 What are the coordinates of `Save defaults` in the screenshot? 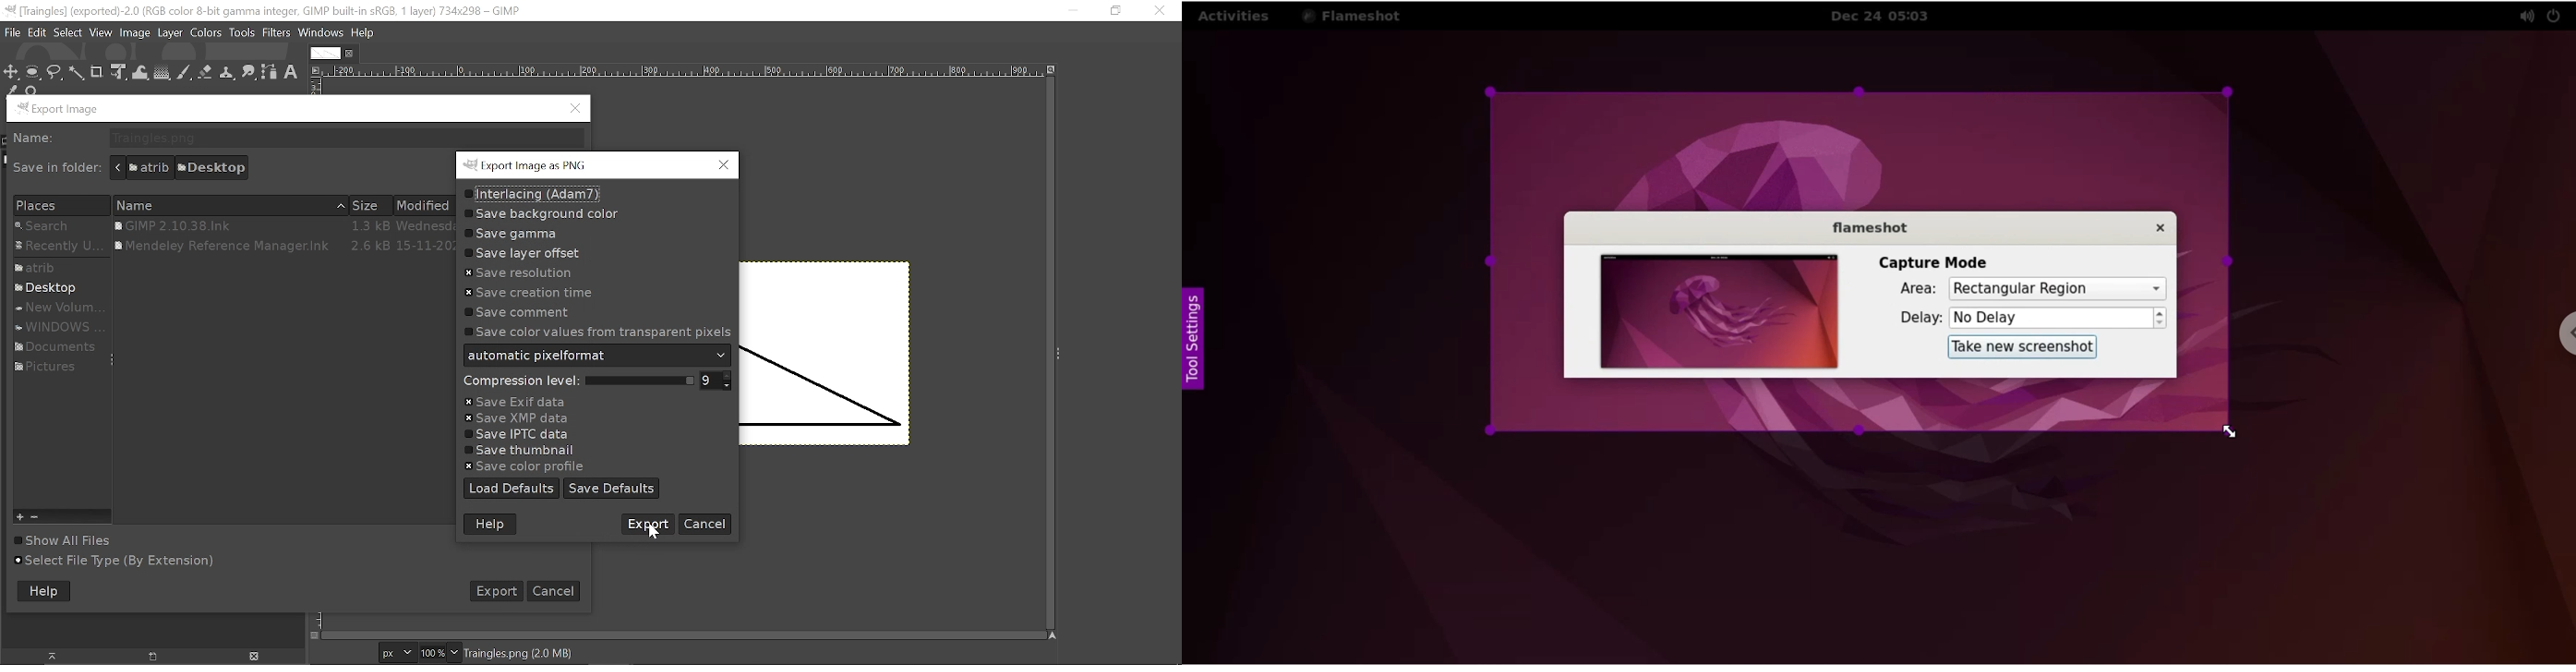 It's located at (611, 490).